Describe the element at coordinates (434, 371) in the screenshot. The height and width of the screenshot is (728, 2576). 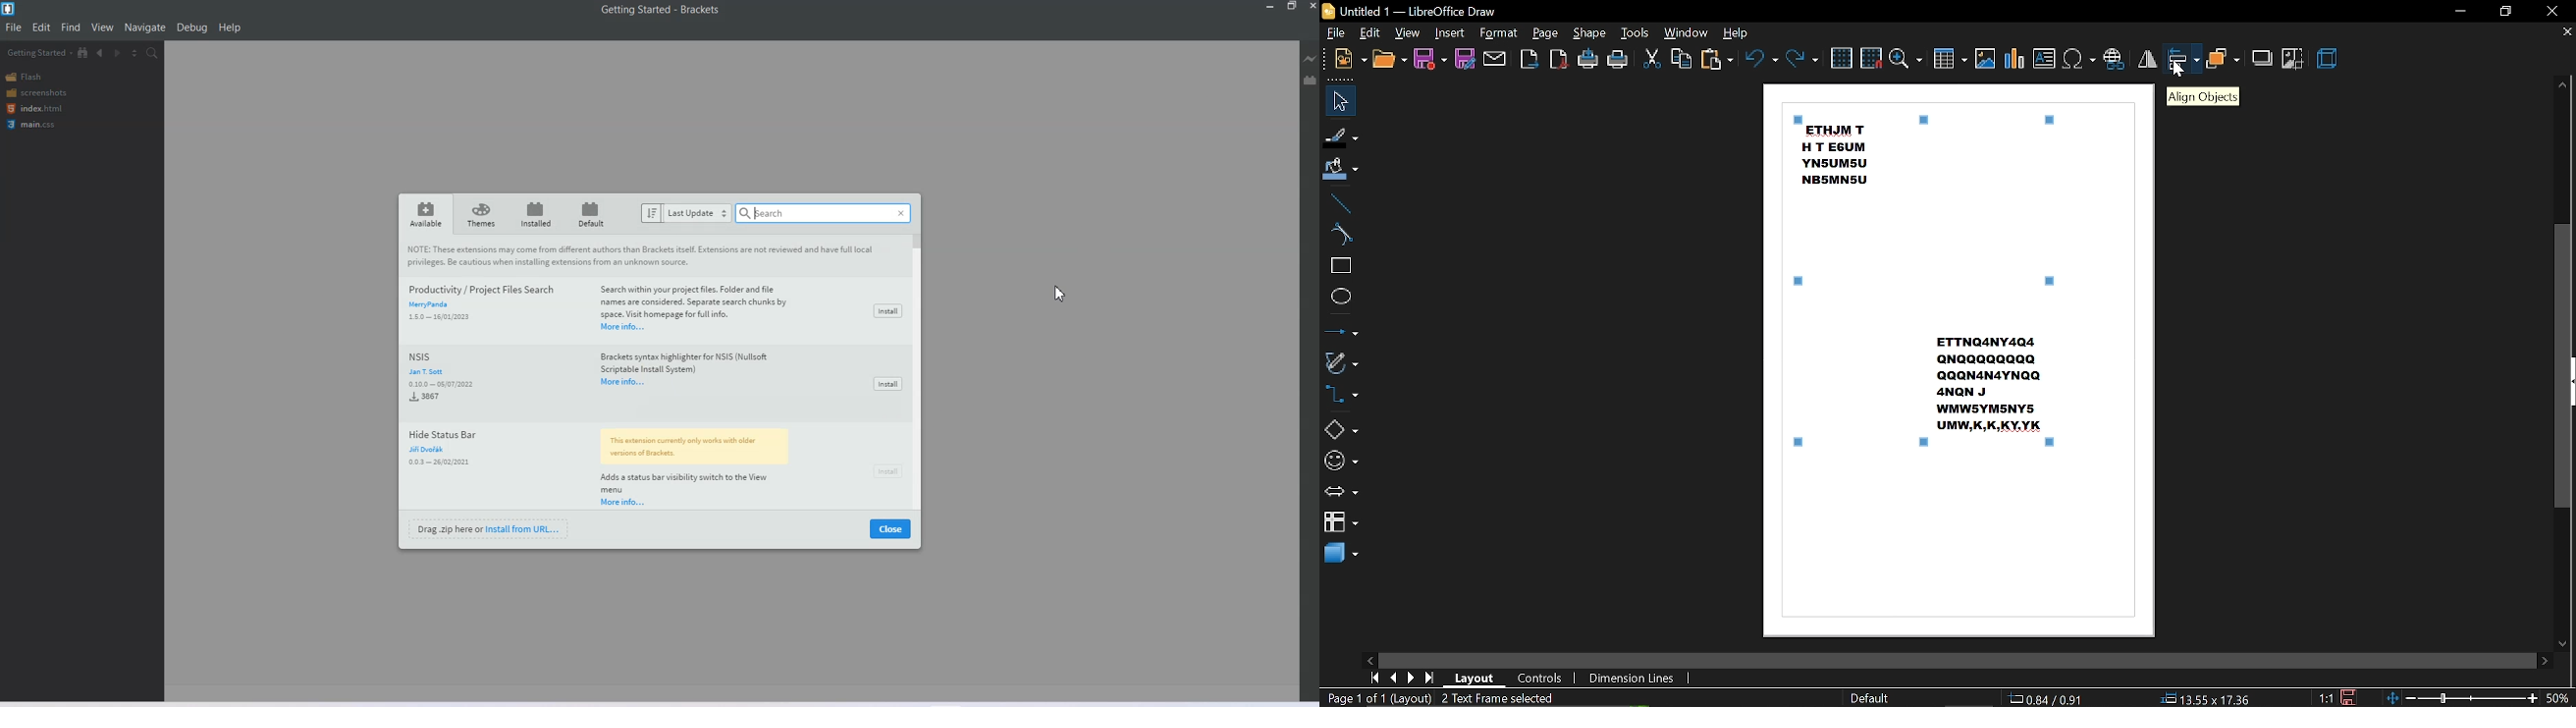
I see `jan t sott` at that location.